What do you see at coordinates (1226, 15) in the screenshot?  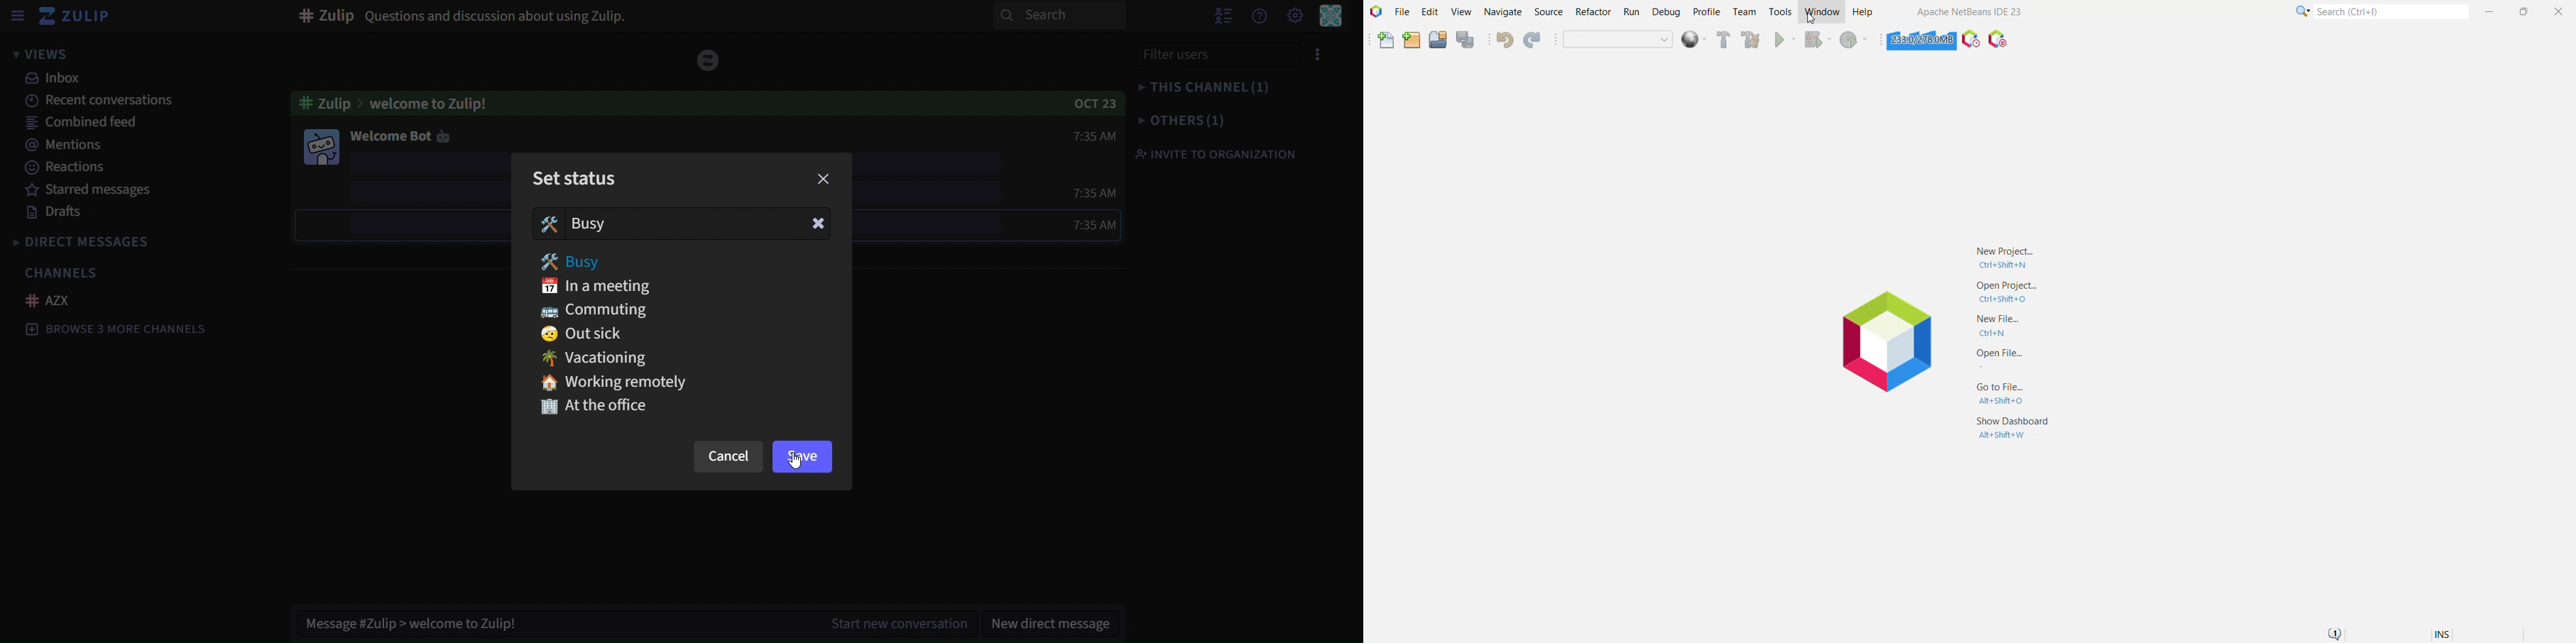 I see `show user list` at bounding box center [1226, 15].